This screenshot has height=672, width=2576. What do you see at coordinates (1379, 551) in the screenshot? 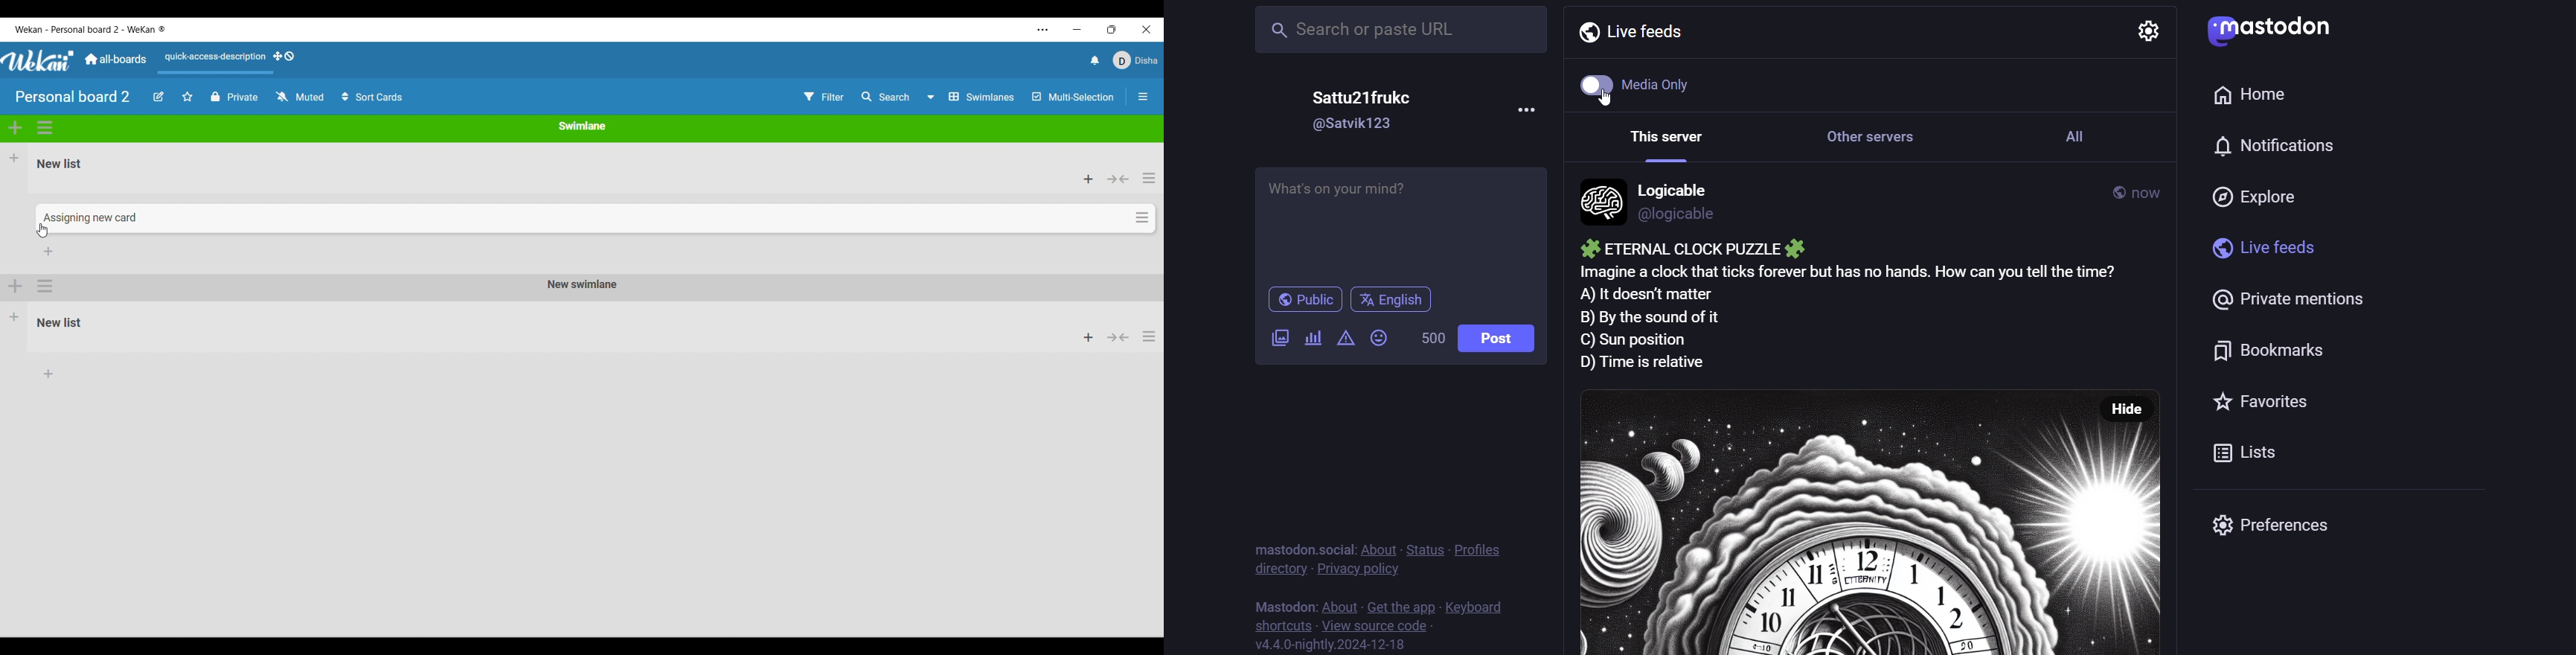
I see `about` at bounding box center [1379, 551].